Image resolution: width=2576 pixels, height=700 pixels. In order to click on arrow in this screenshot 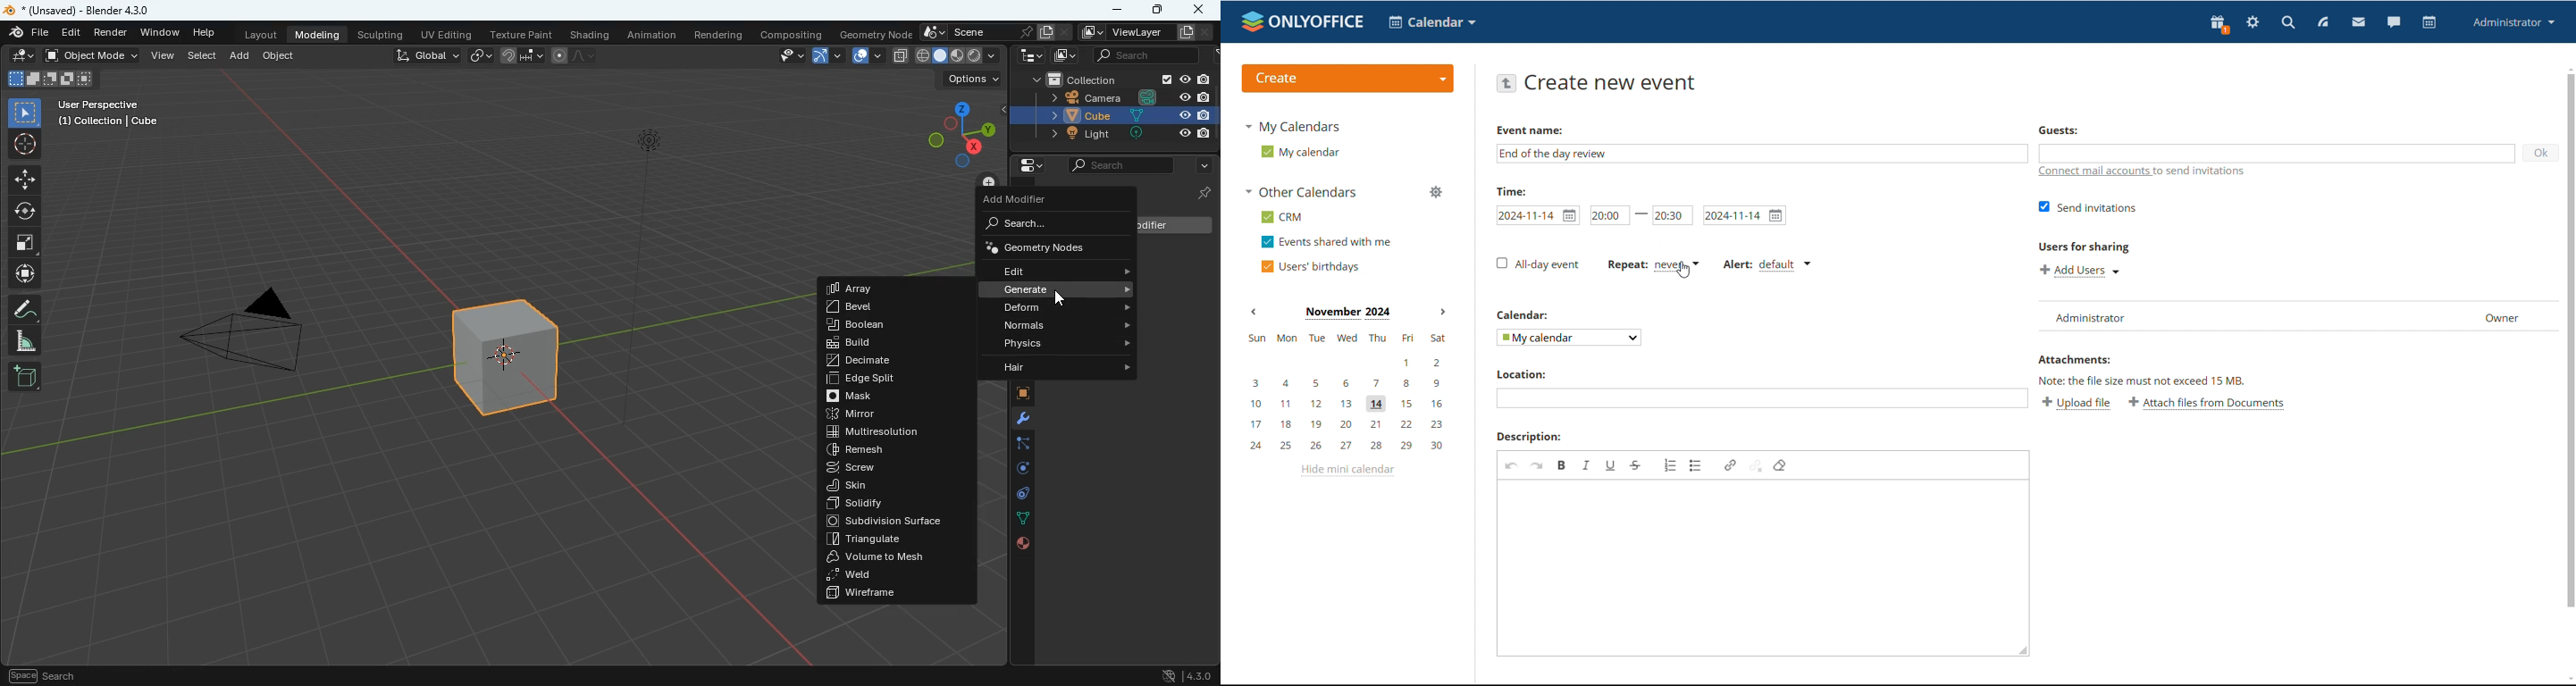, I will do `click(826, 56)`.